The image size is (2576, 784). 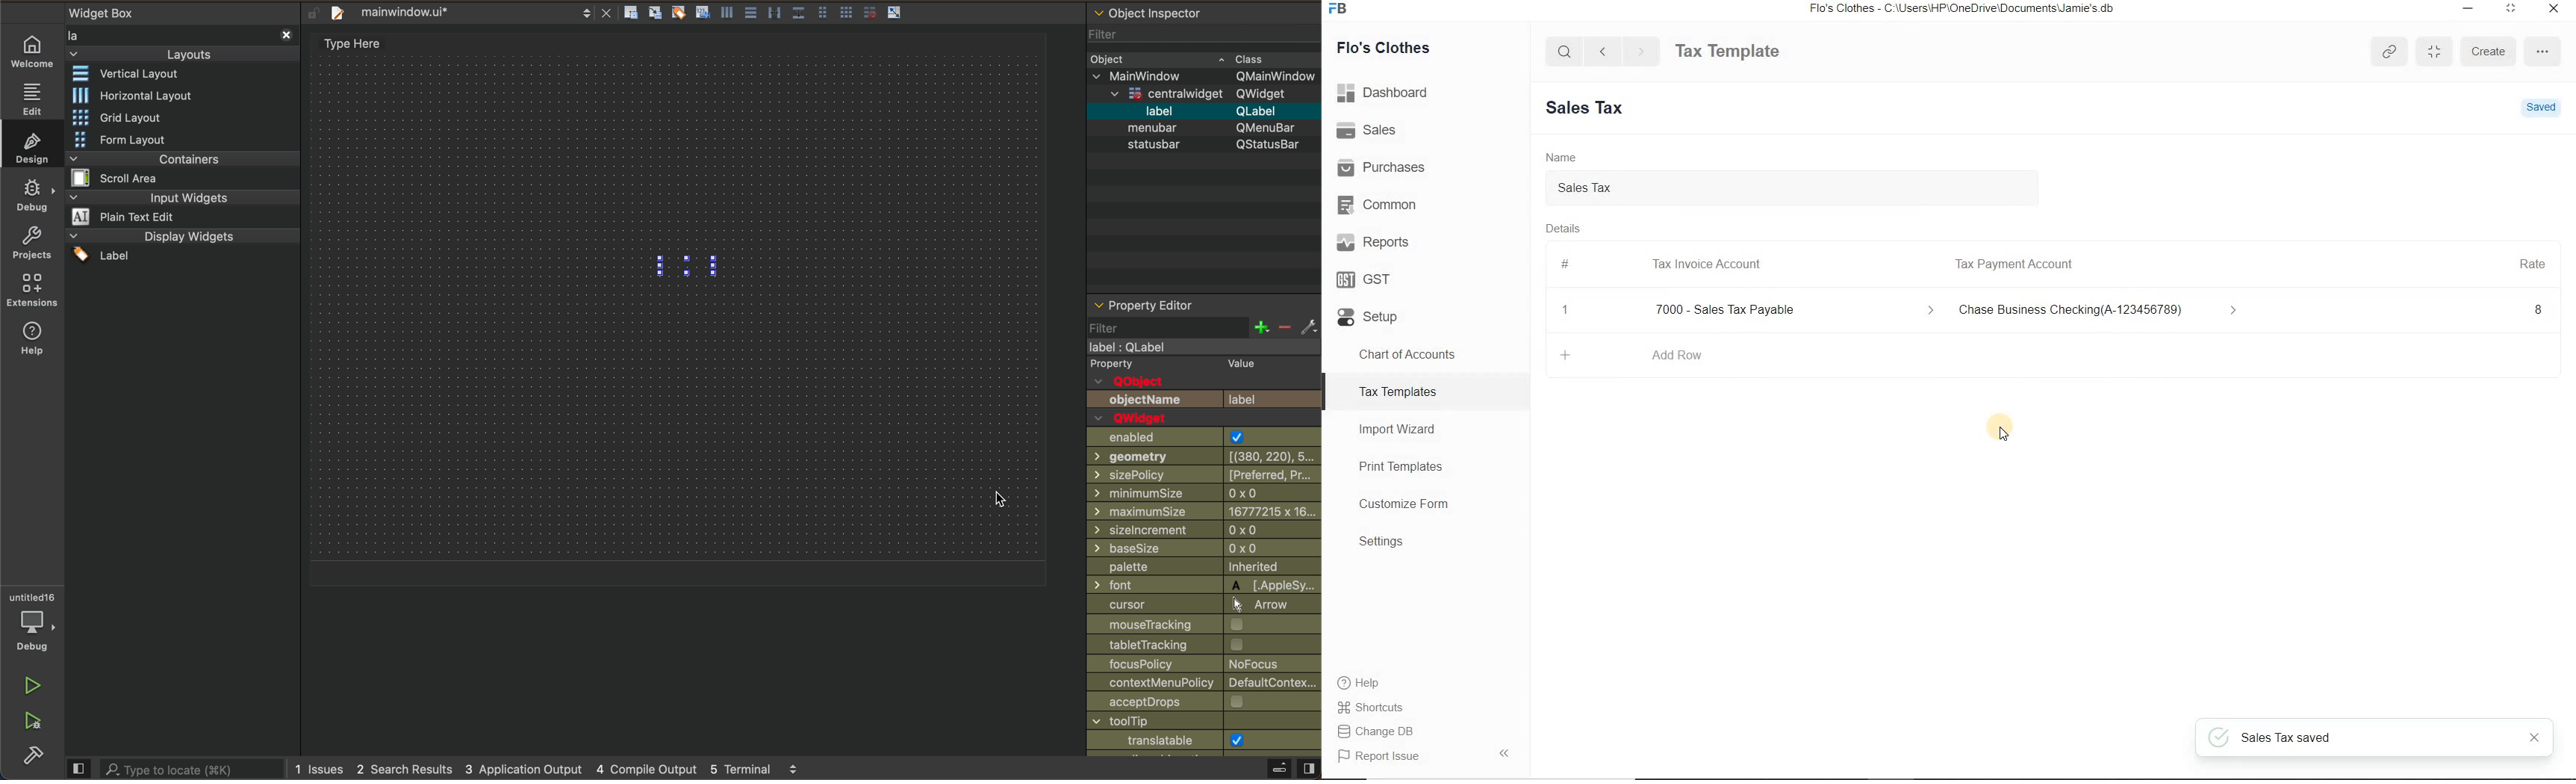 What do you see at coordinates (34, 55) in the screenshot?
I see `welcome` at bounding box center [34, 55].